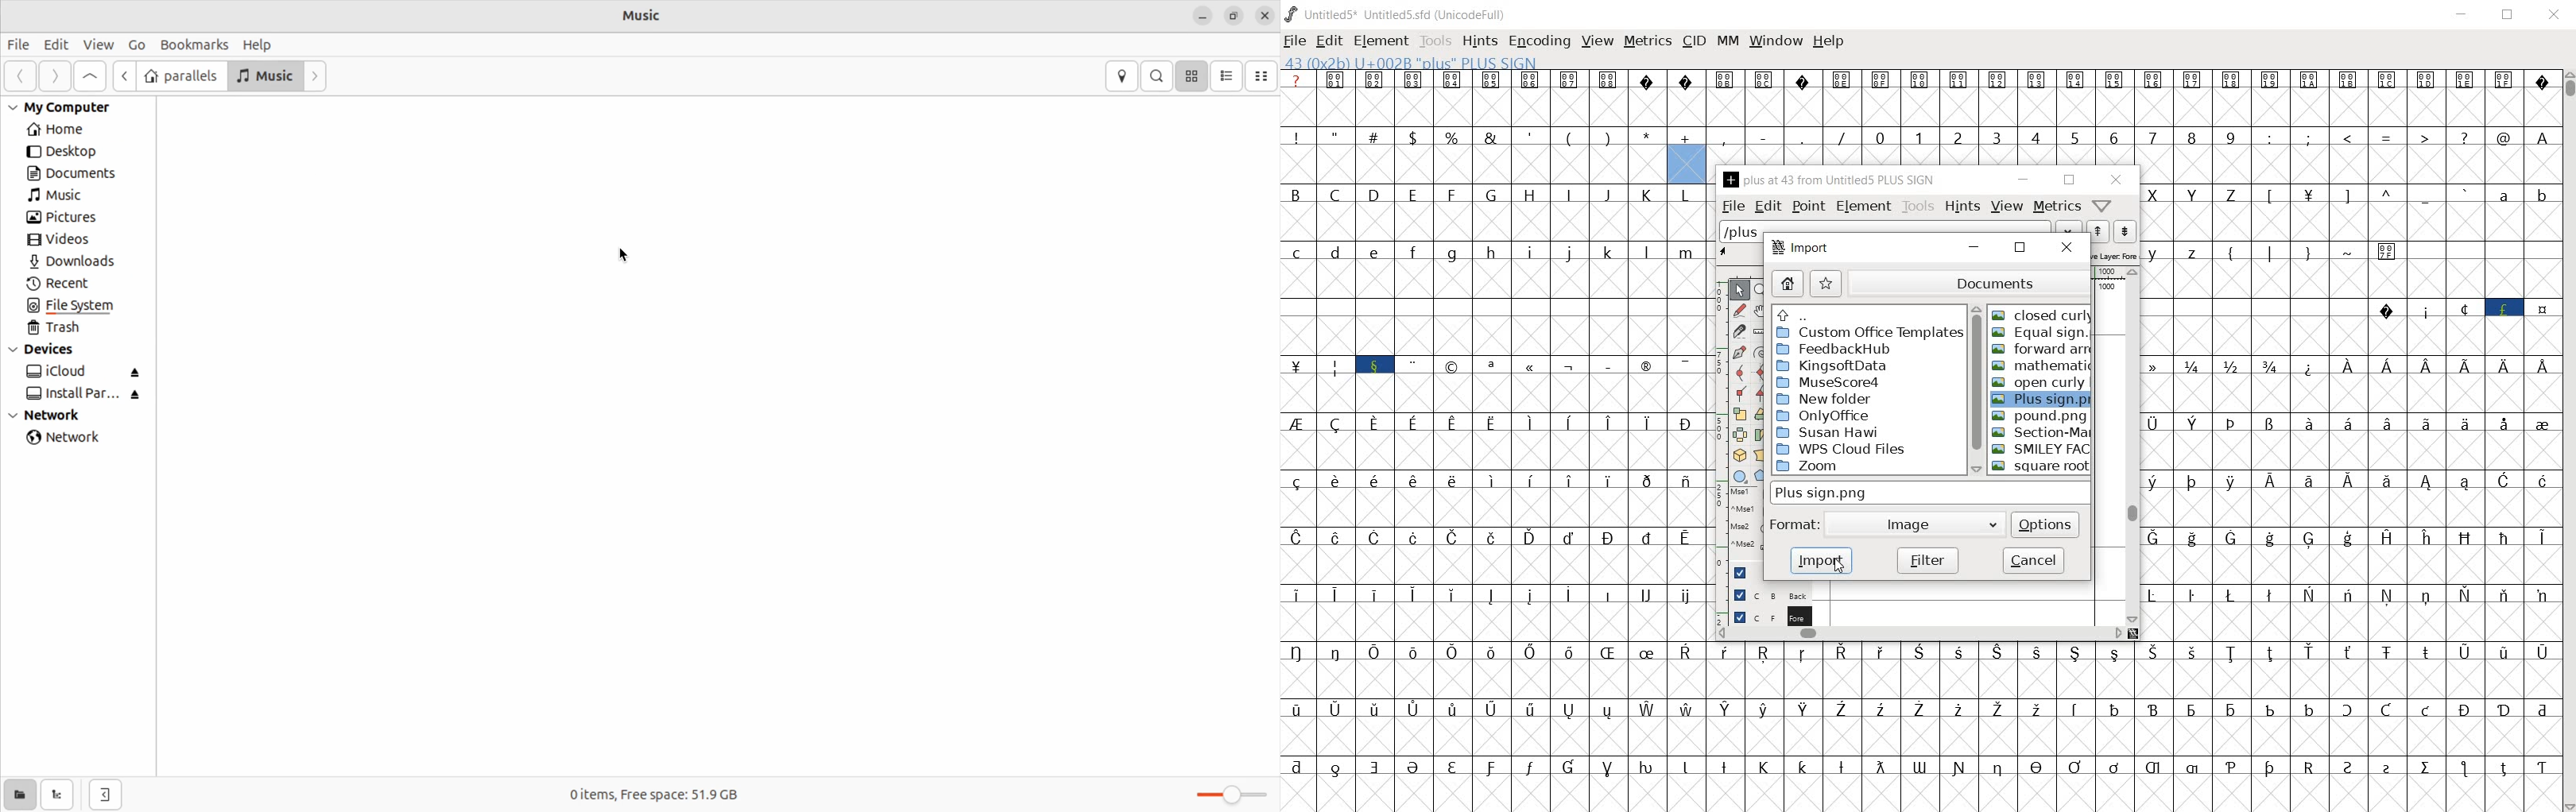  I want to click on flip the selection, so click(1737, 435).